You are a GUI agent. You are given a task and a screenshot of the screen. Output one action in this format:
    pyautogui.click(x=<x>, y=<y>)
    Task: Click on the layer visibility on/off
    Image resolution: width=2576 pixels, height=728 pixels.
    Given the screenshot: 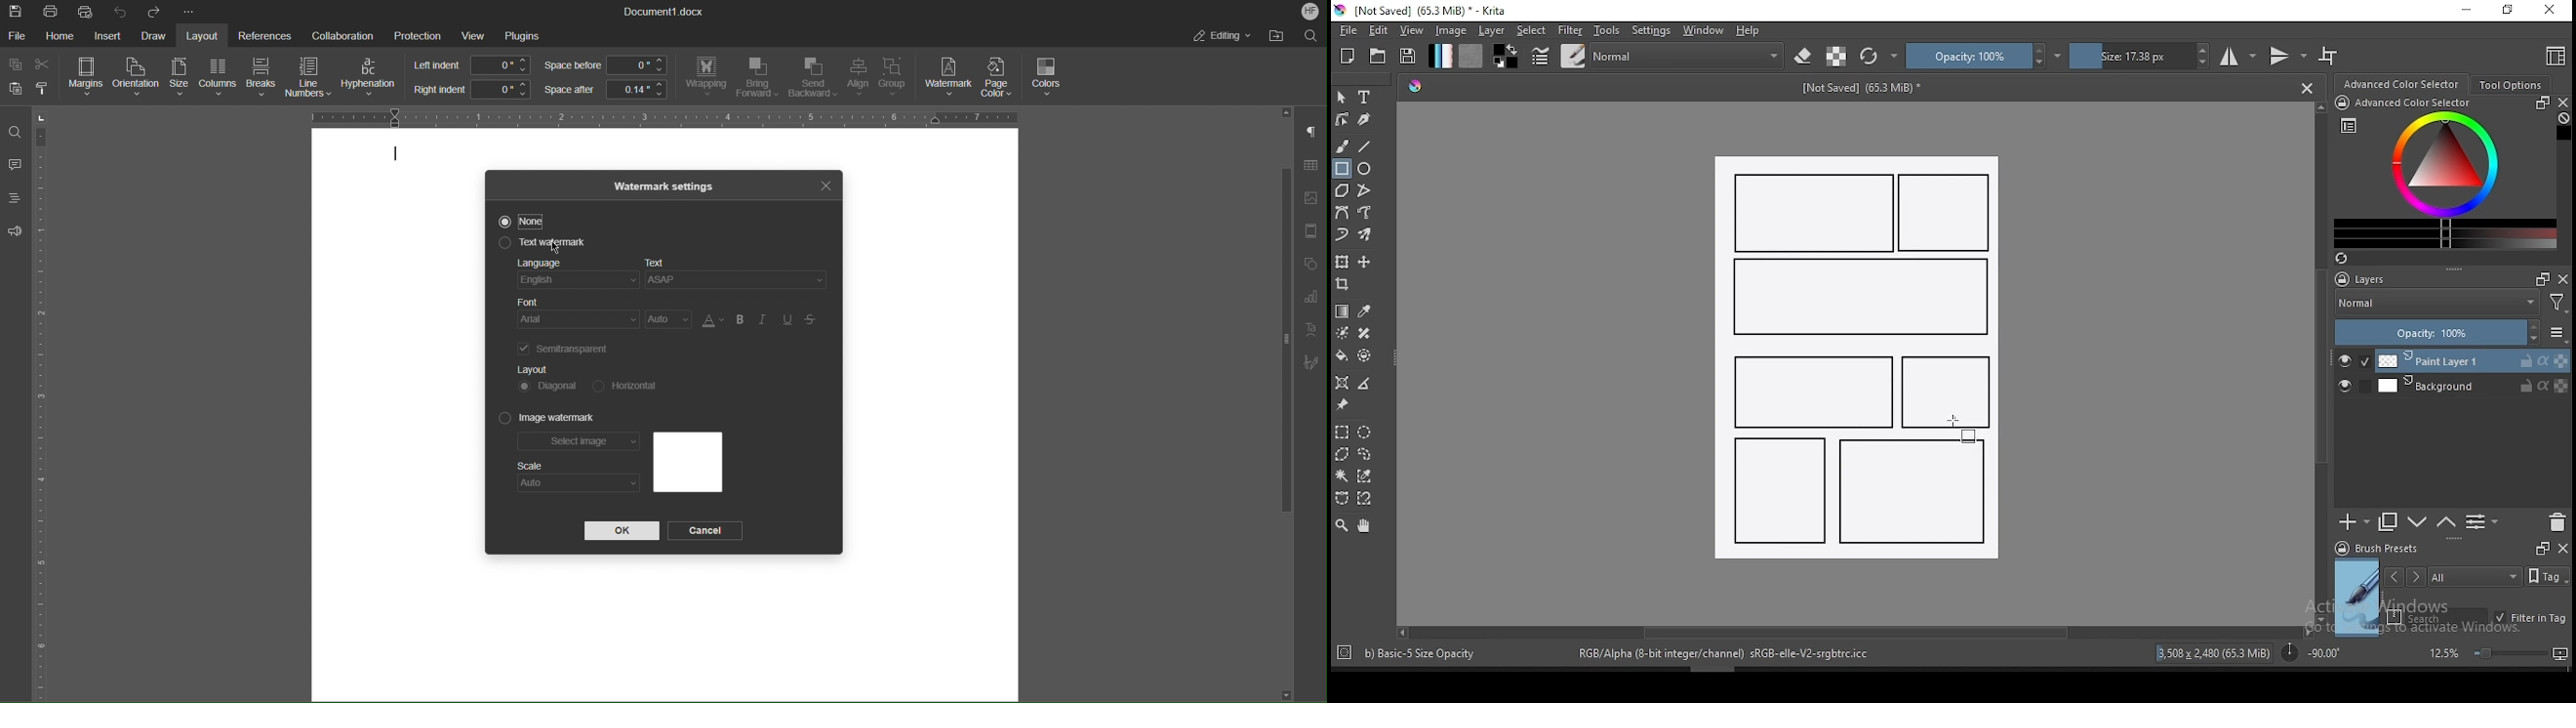 What is the action you would take?
    pyautogui.click(x=2355, y=361)
    